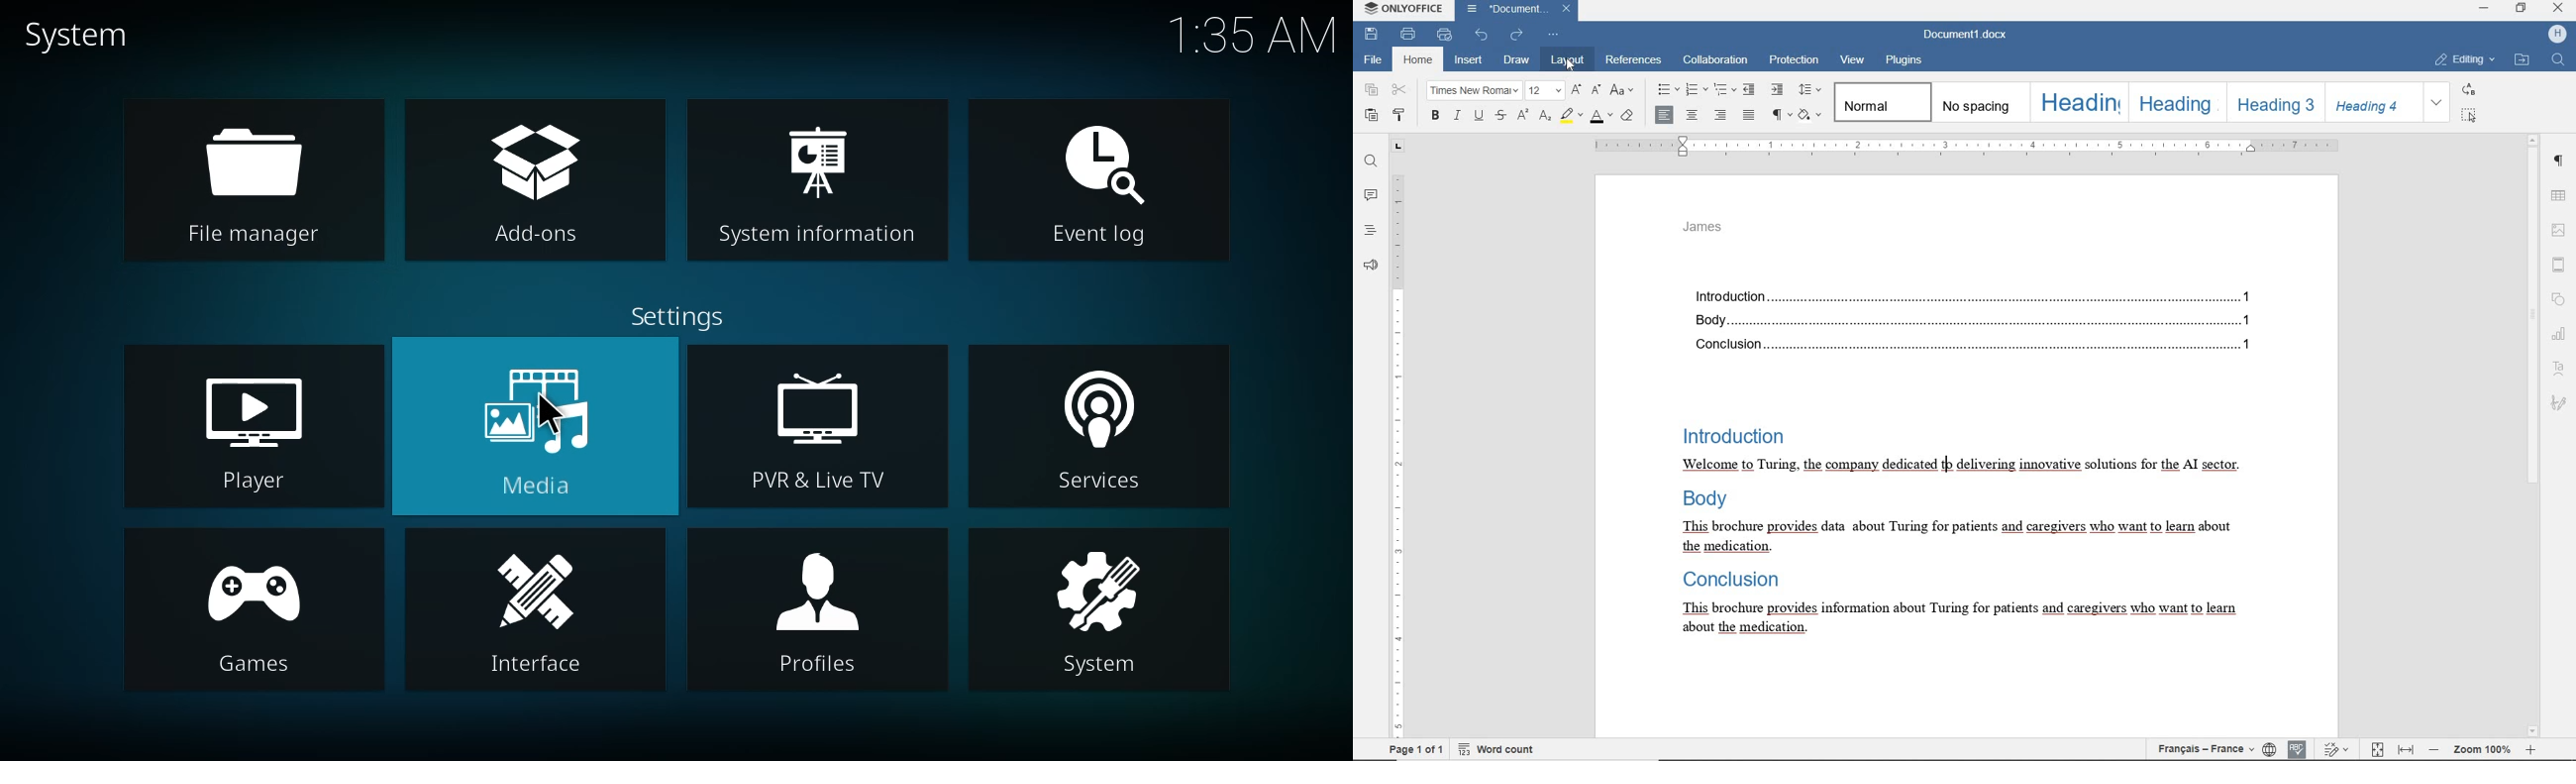 Image resolution: width=2576 pixels, height=784 pixels. Describe the element at coordinates (2561, 335) in the screenshot. I see `chart` at that location.